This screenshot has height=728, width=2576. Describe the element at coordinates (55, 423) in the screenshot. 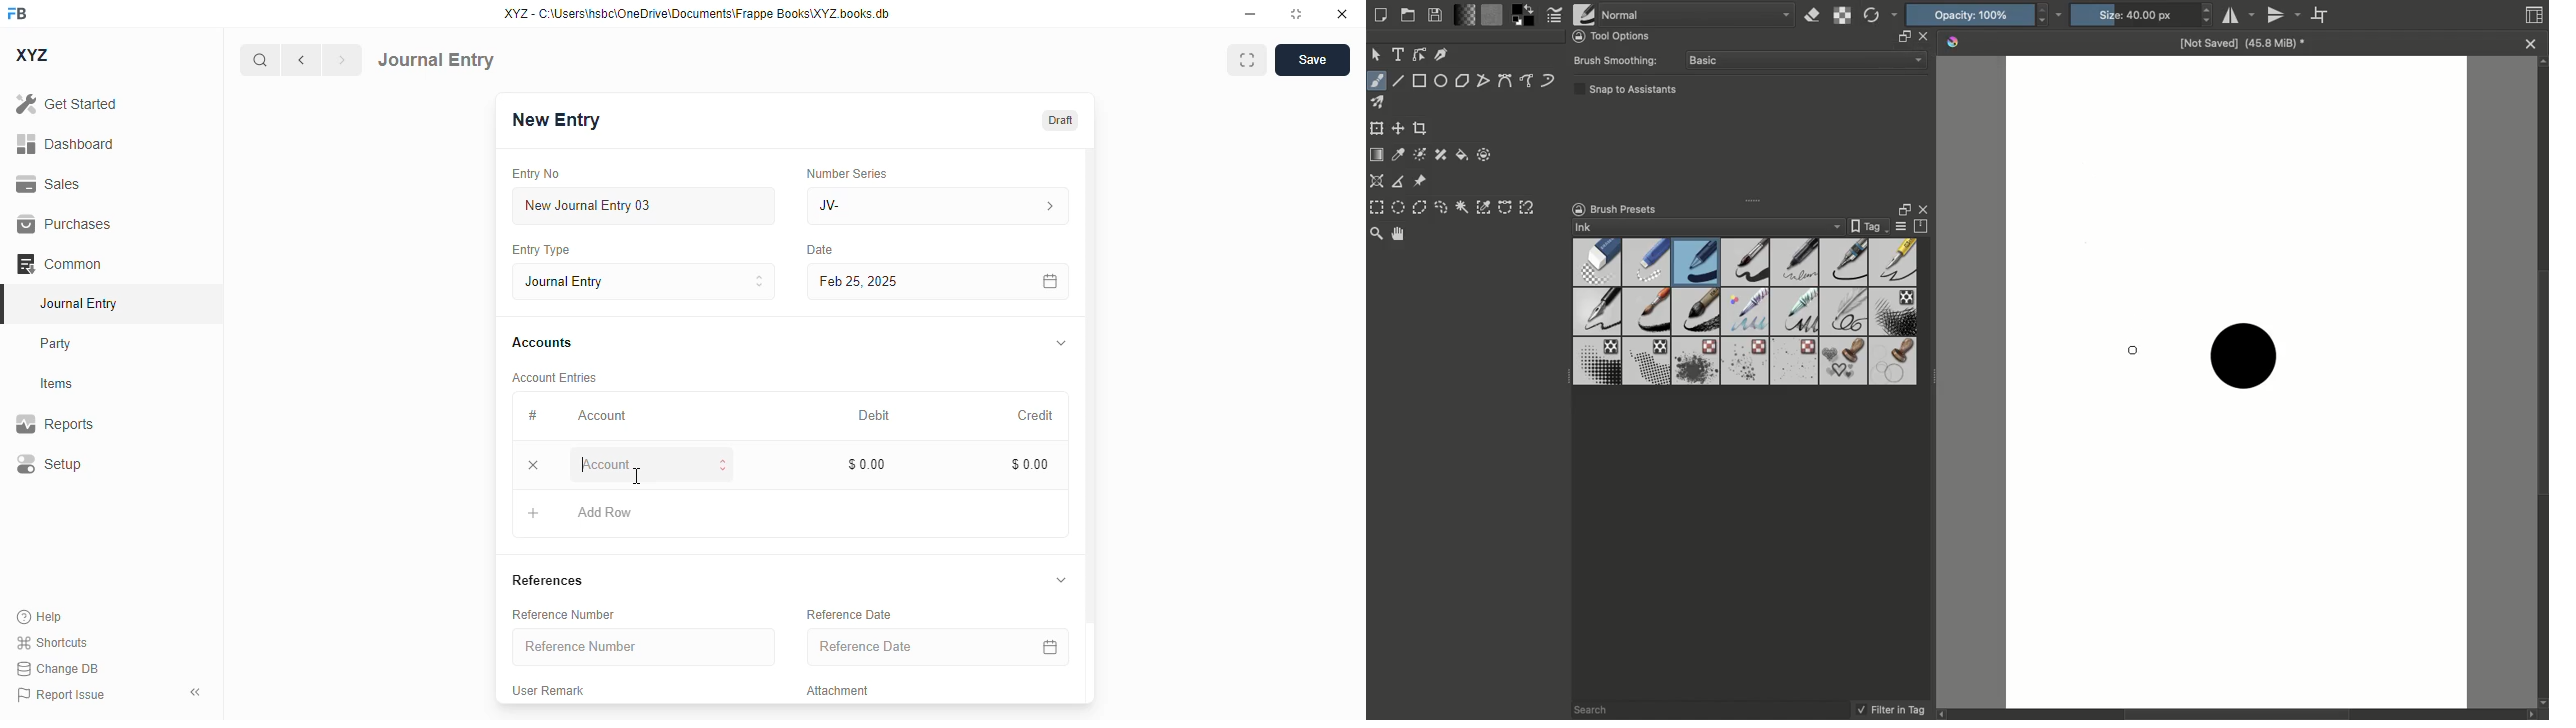

I see `reports` at that location.